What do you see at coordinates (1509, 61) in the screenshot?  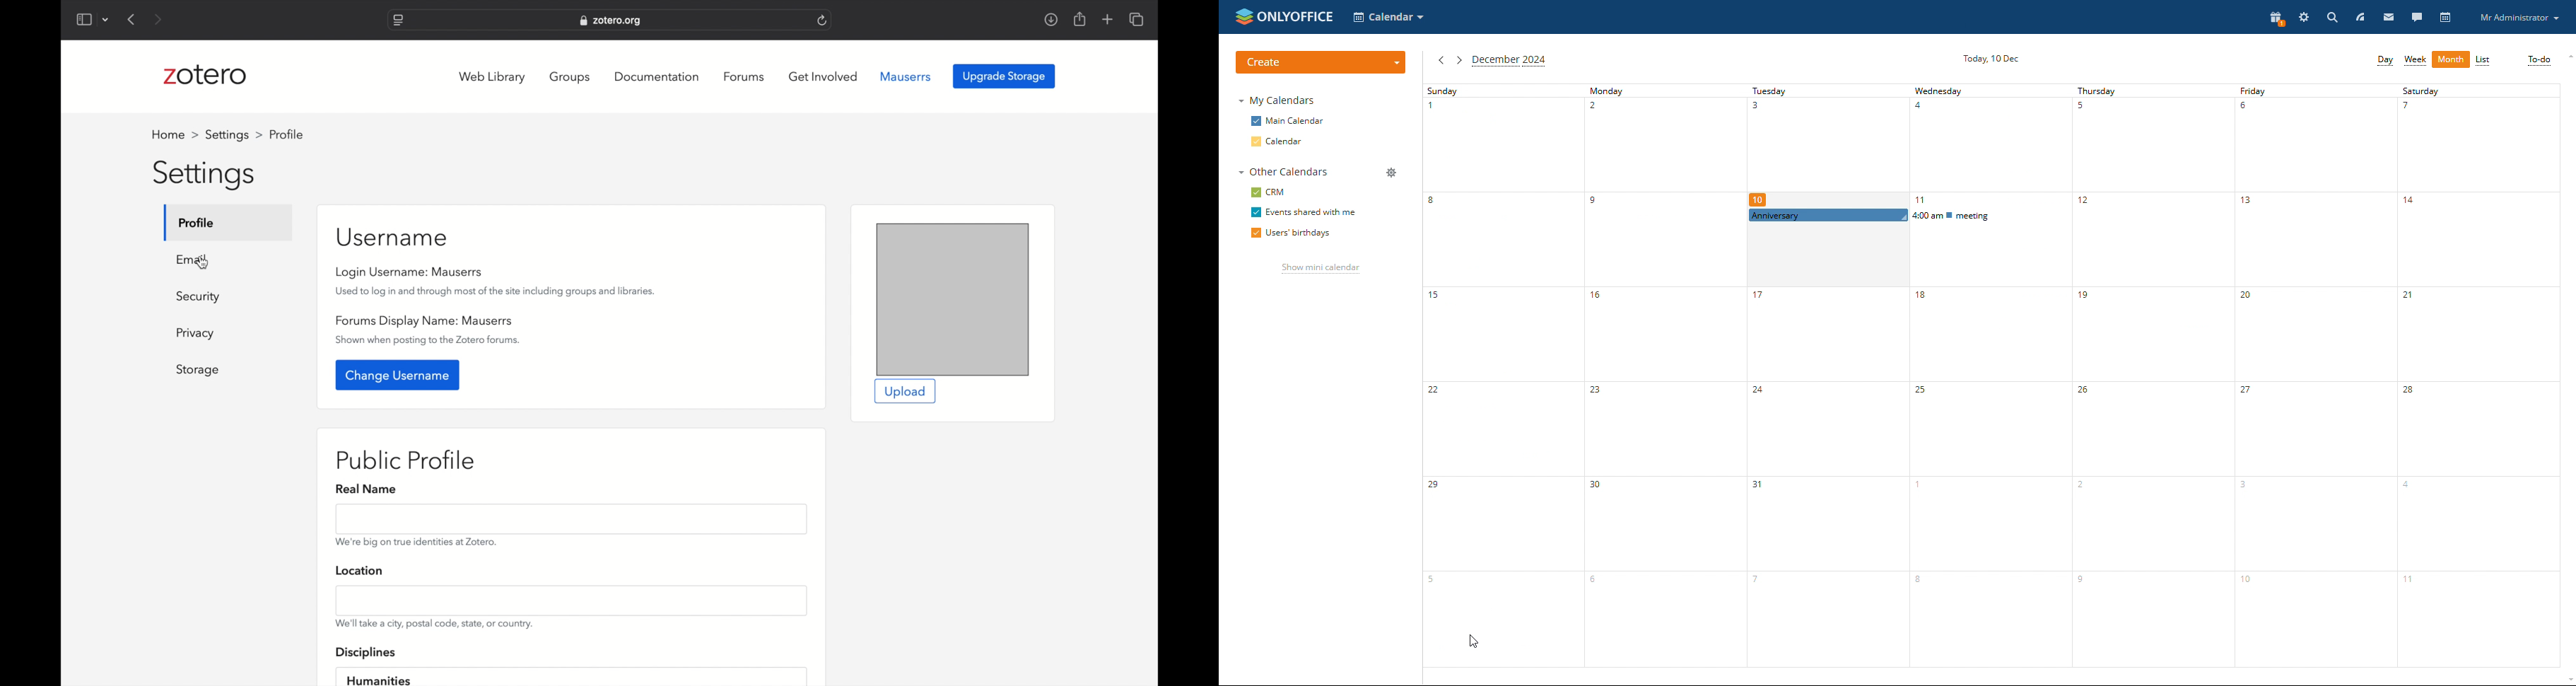 I see `current month` at bounding box center [1509, 61].